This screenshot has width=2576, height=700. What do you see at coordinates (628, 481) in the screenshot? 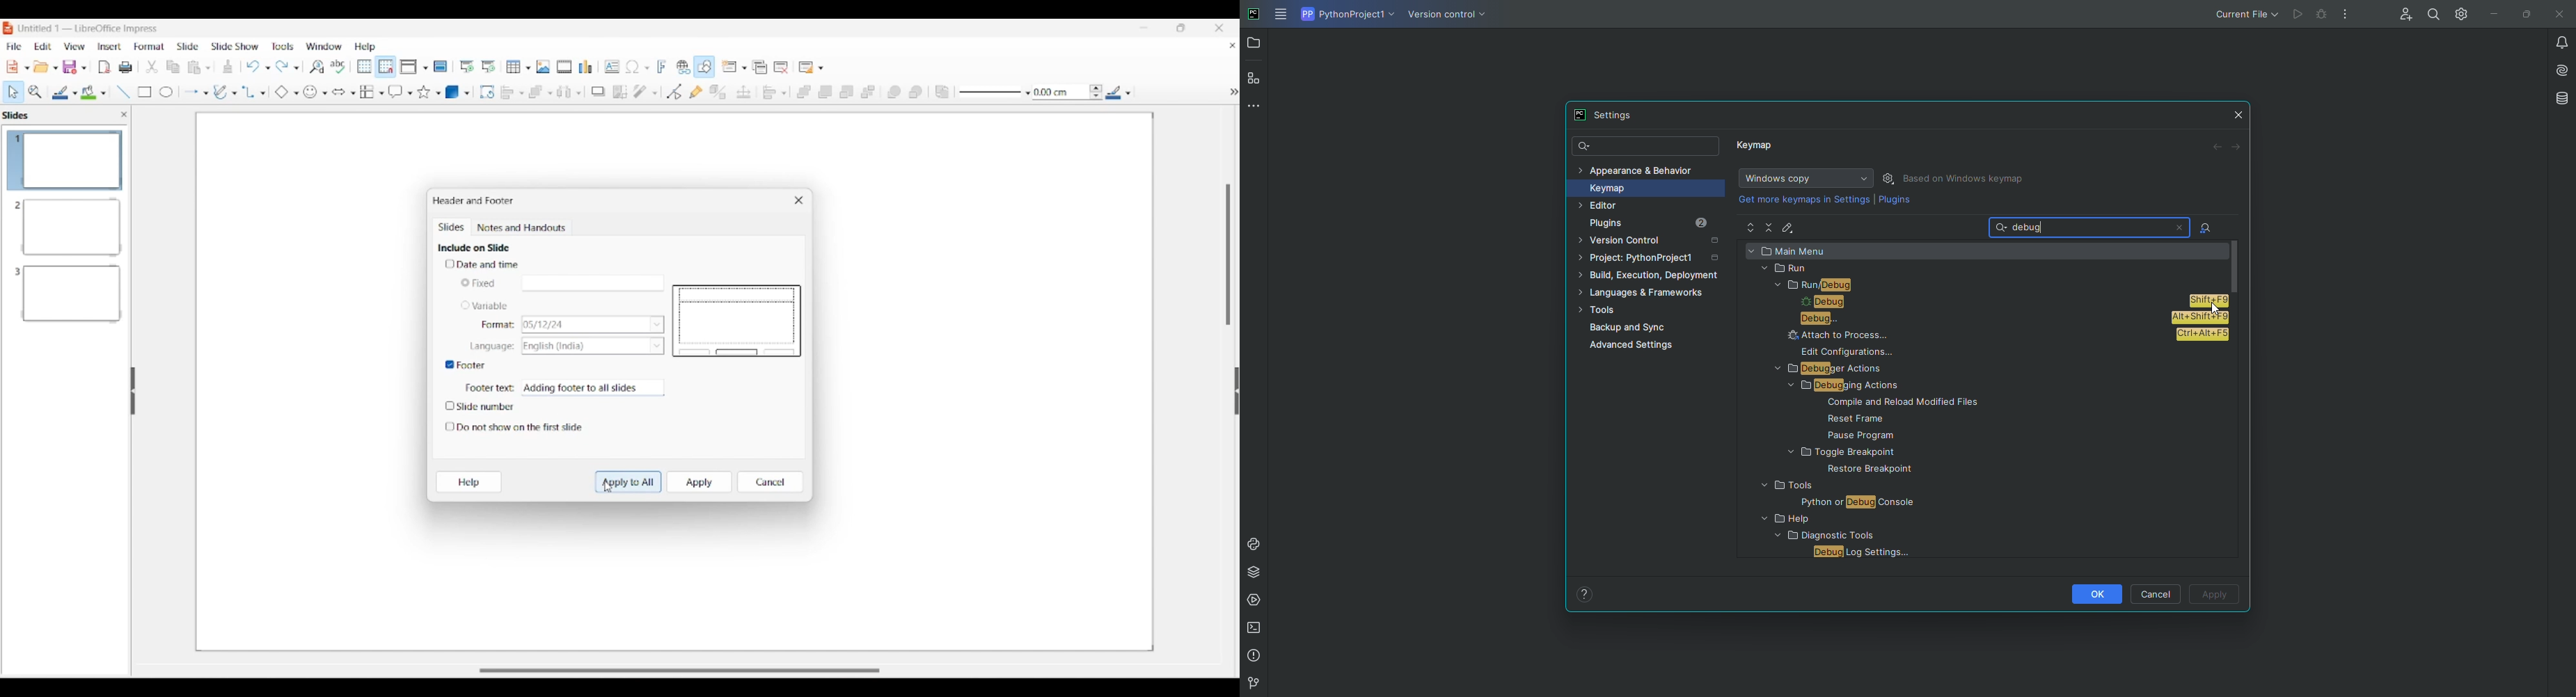
I see `Apply to all highlighted by cursor` at bounding box center [628, 481].